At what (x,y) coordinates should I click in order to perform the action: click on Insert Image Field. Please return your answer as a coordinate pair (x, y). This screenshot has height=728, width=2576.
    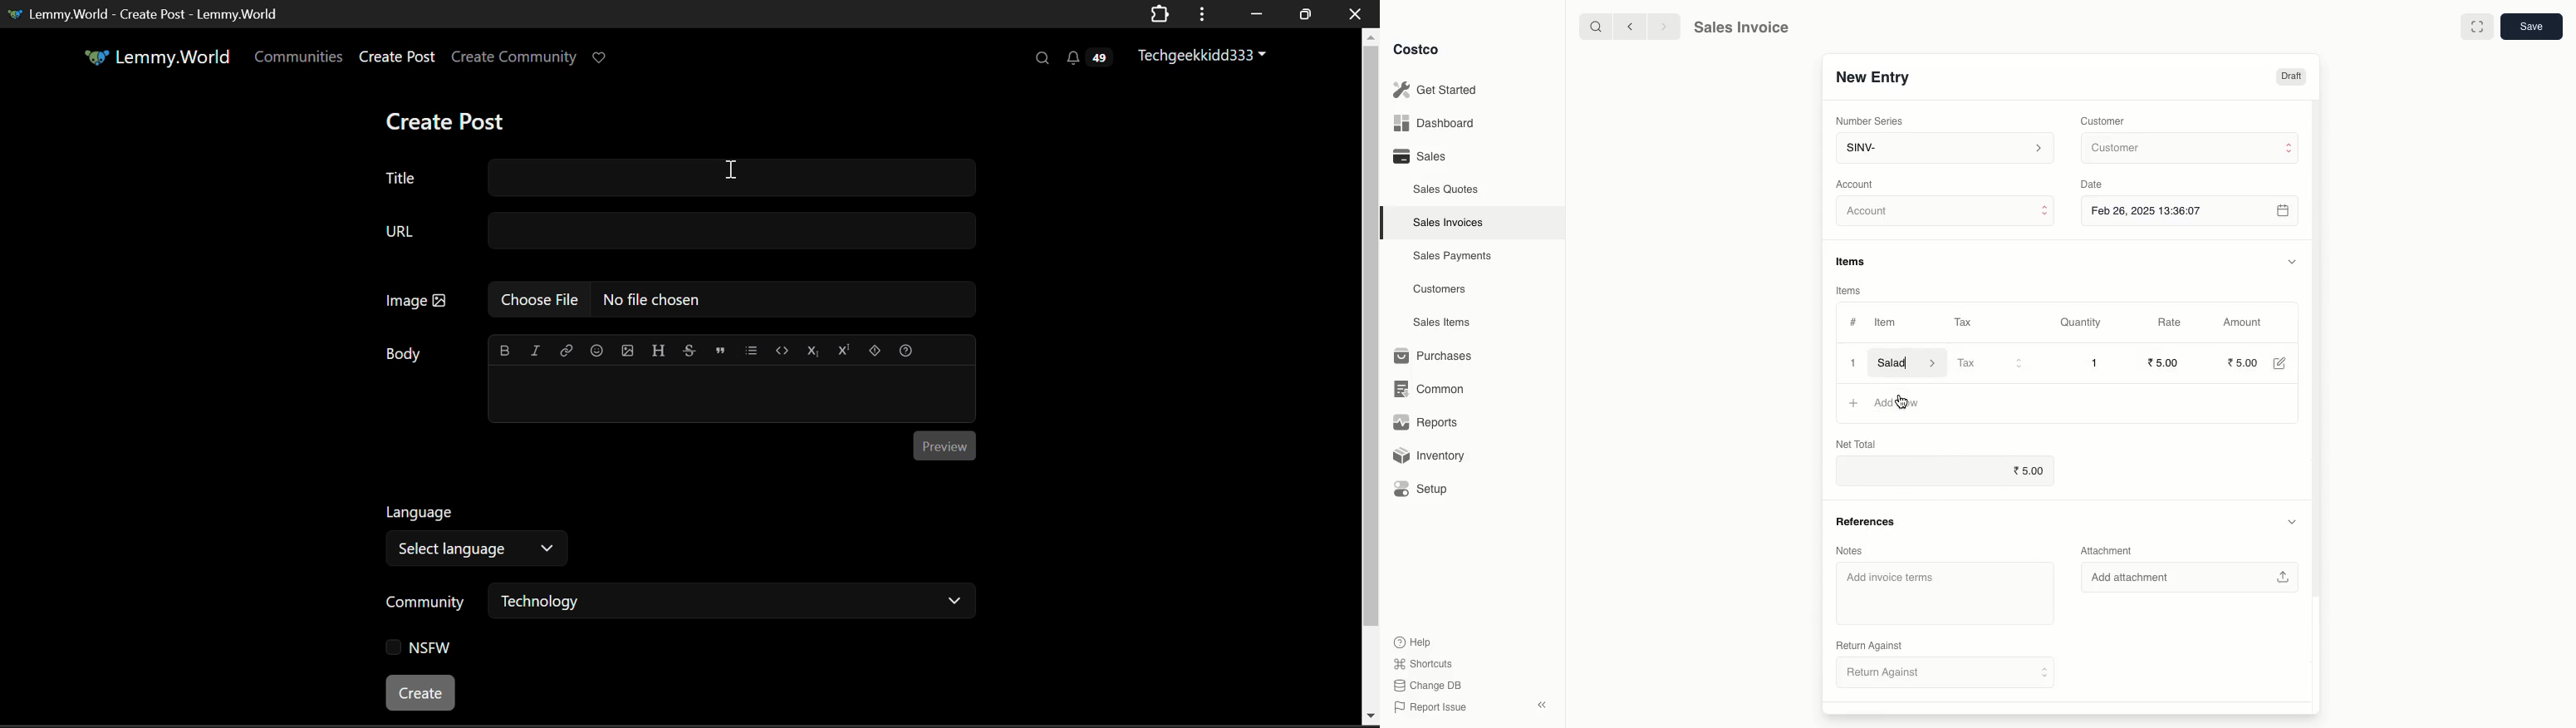
    Looking at the image, I should click on (672, 301).